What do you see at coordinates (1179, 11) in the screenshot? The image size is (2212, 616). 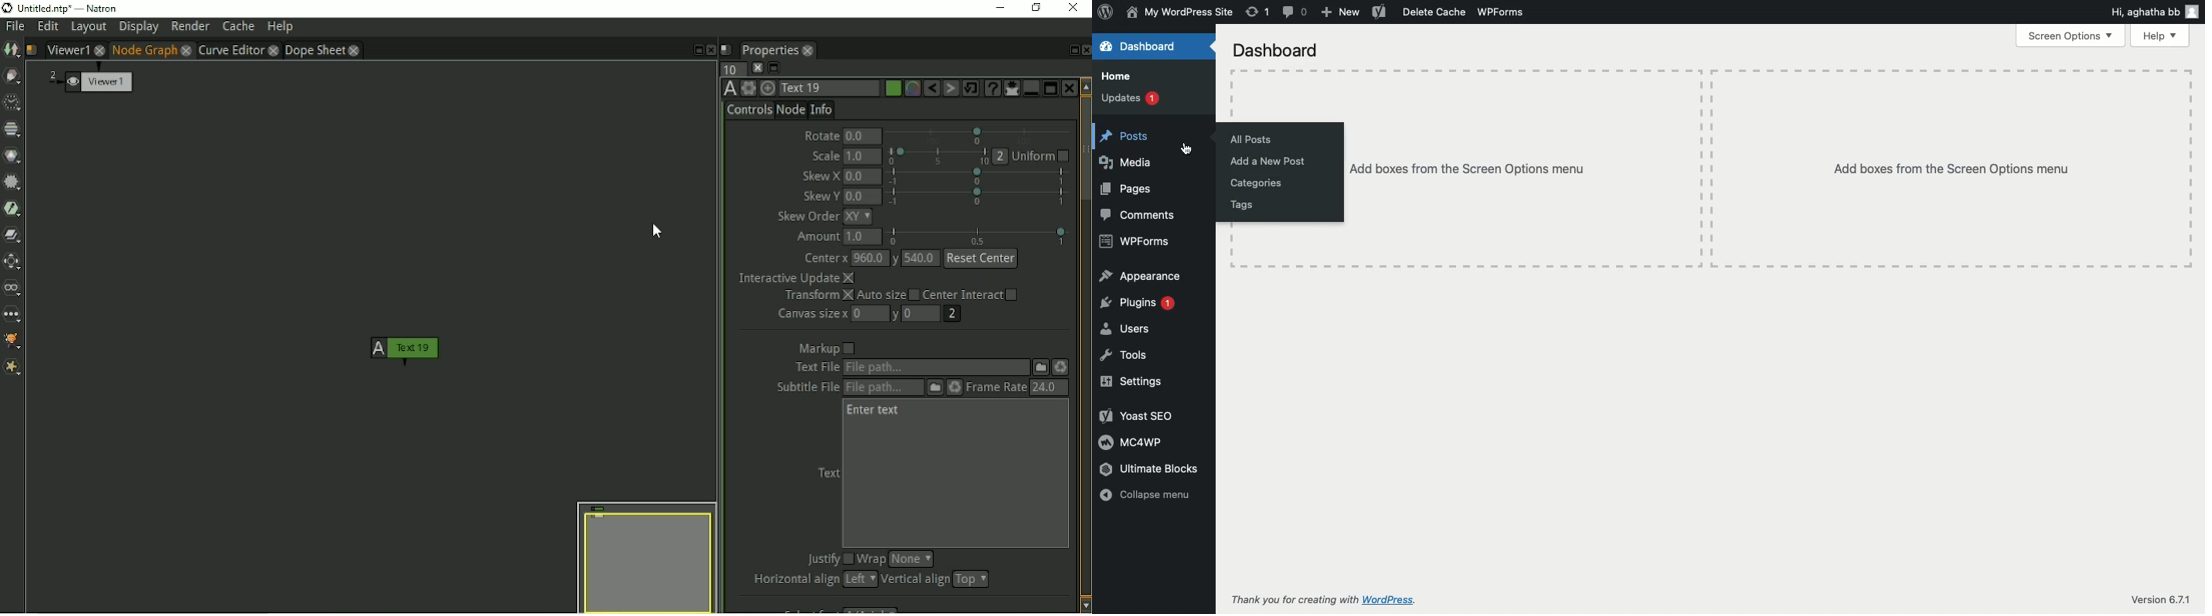 I see `Name` at bounding box center [1179, 11].